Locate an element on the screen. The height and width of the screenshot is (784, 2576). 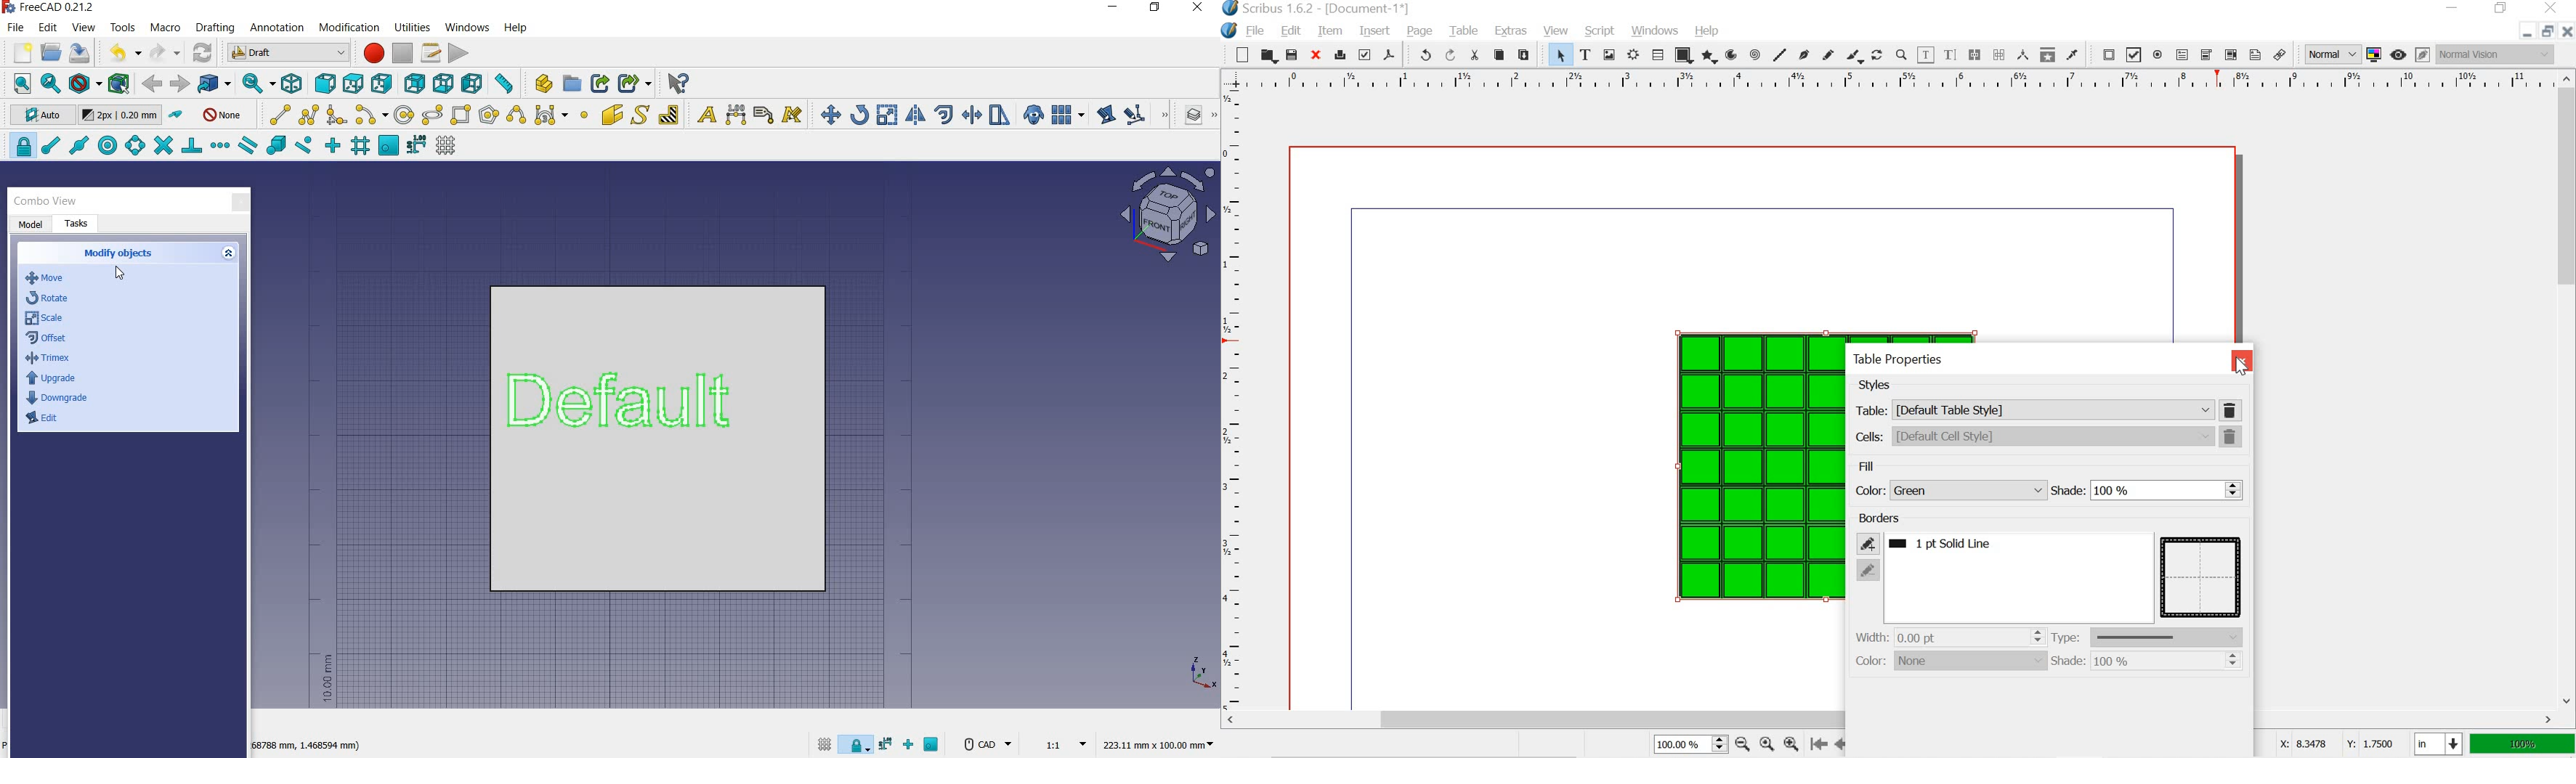
Default is located at coordinates (637, 407).